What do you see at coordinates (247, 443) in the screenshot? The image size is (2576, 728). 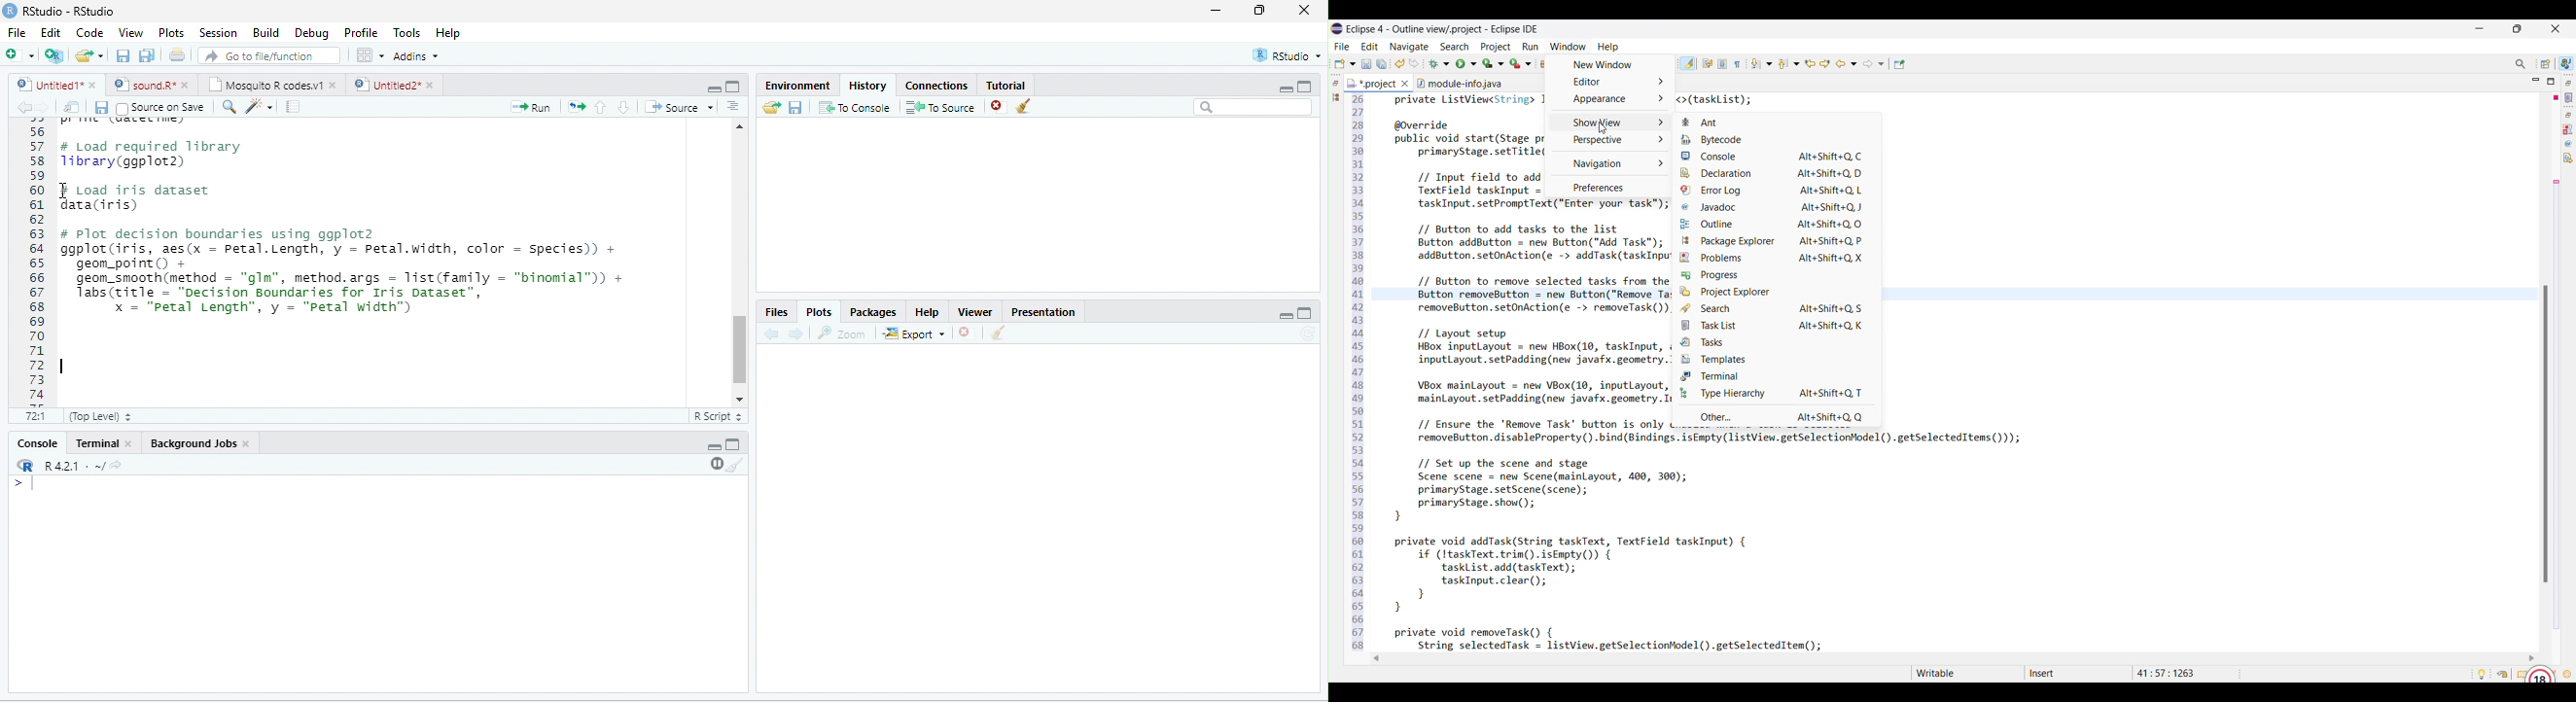 I see `close` at bounding box center [247, 443].